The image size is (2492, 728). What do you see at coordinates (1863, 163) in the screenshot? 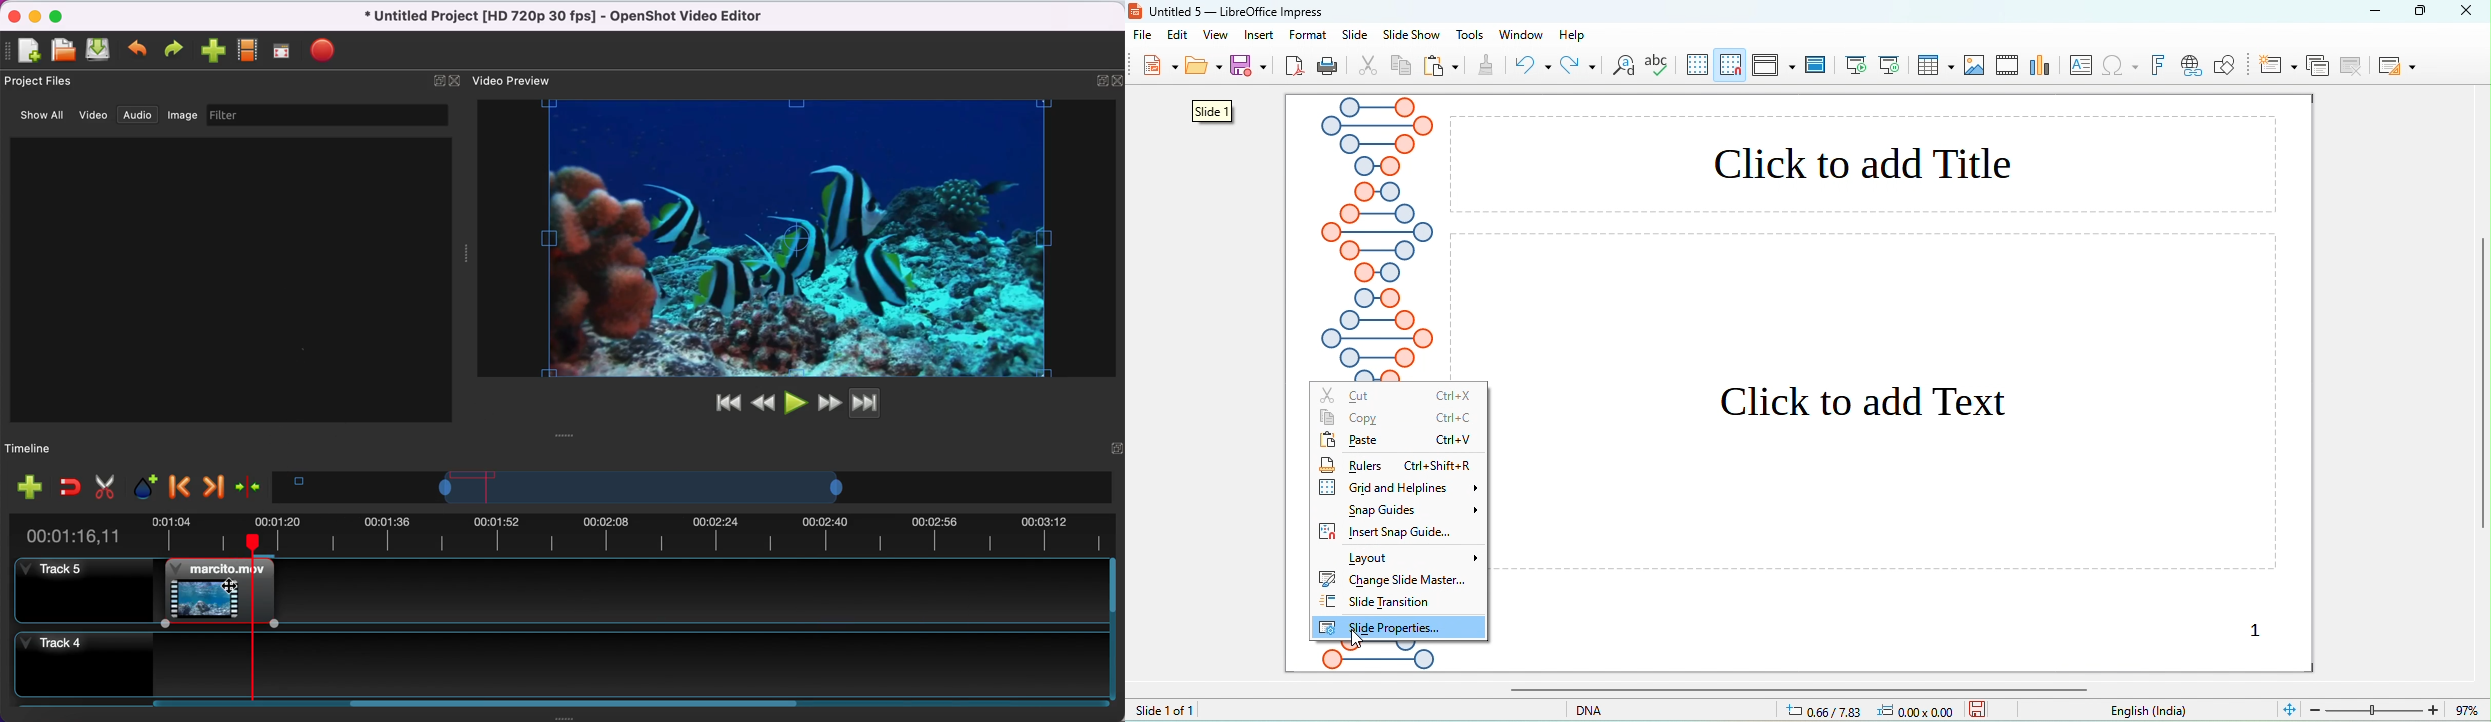
I see `click to add title` at bounding box center [1863, 163].